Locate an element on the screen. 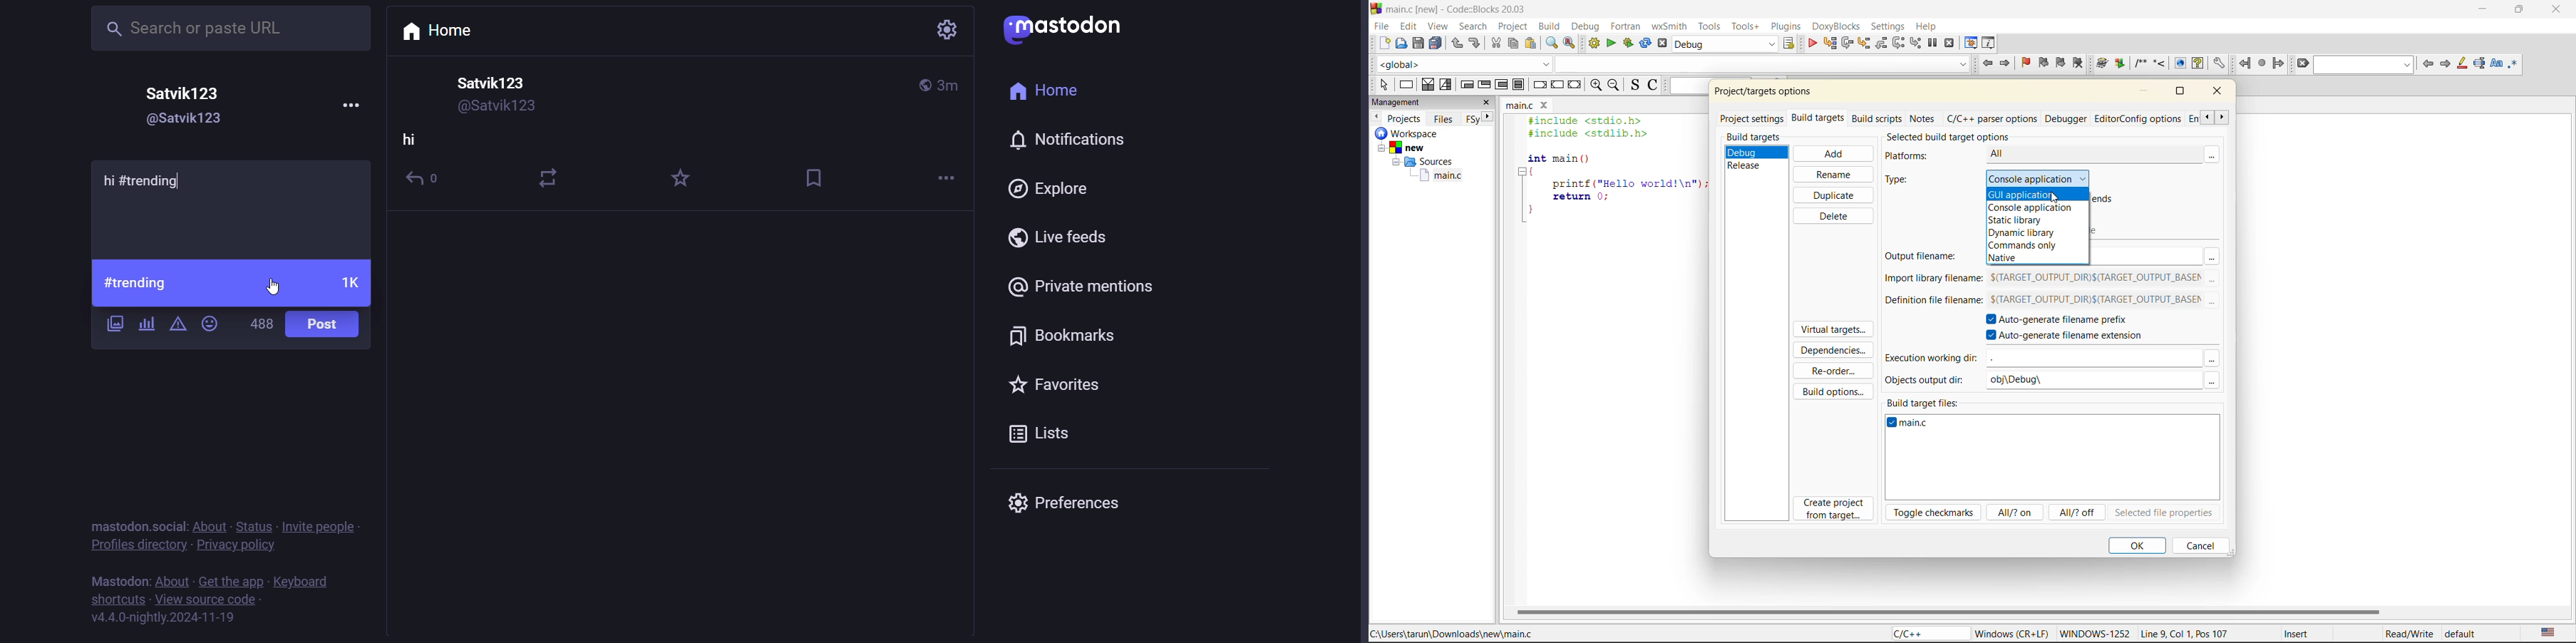 The image size is (2576, 644). project is located at coordinates (1514, 25).